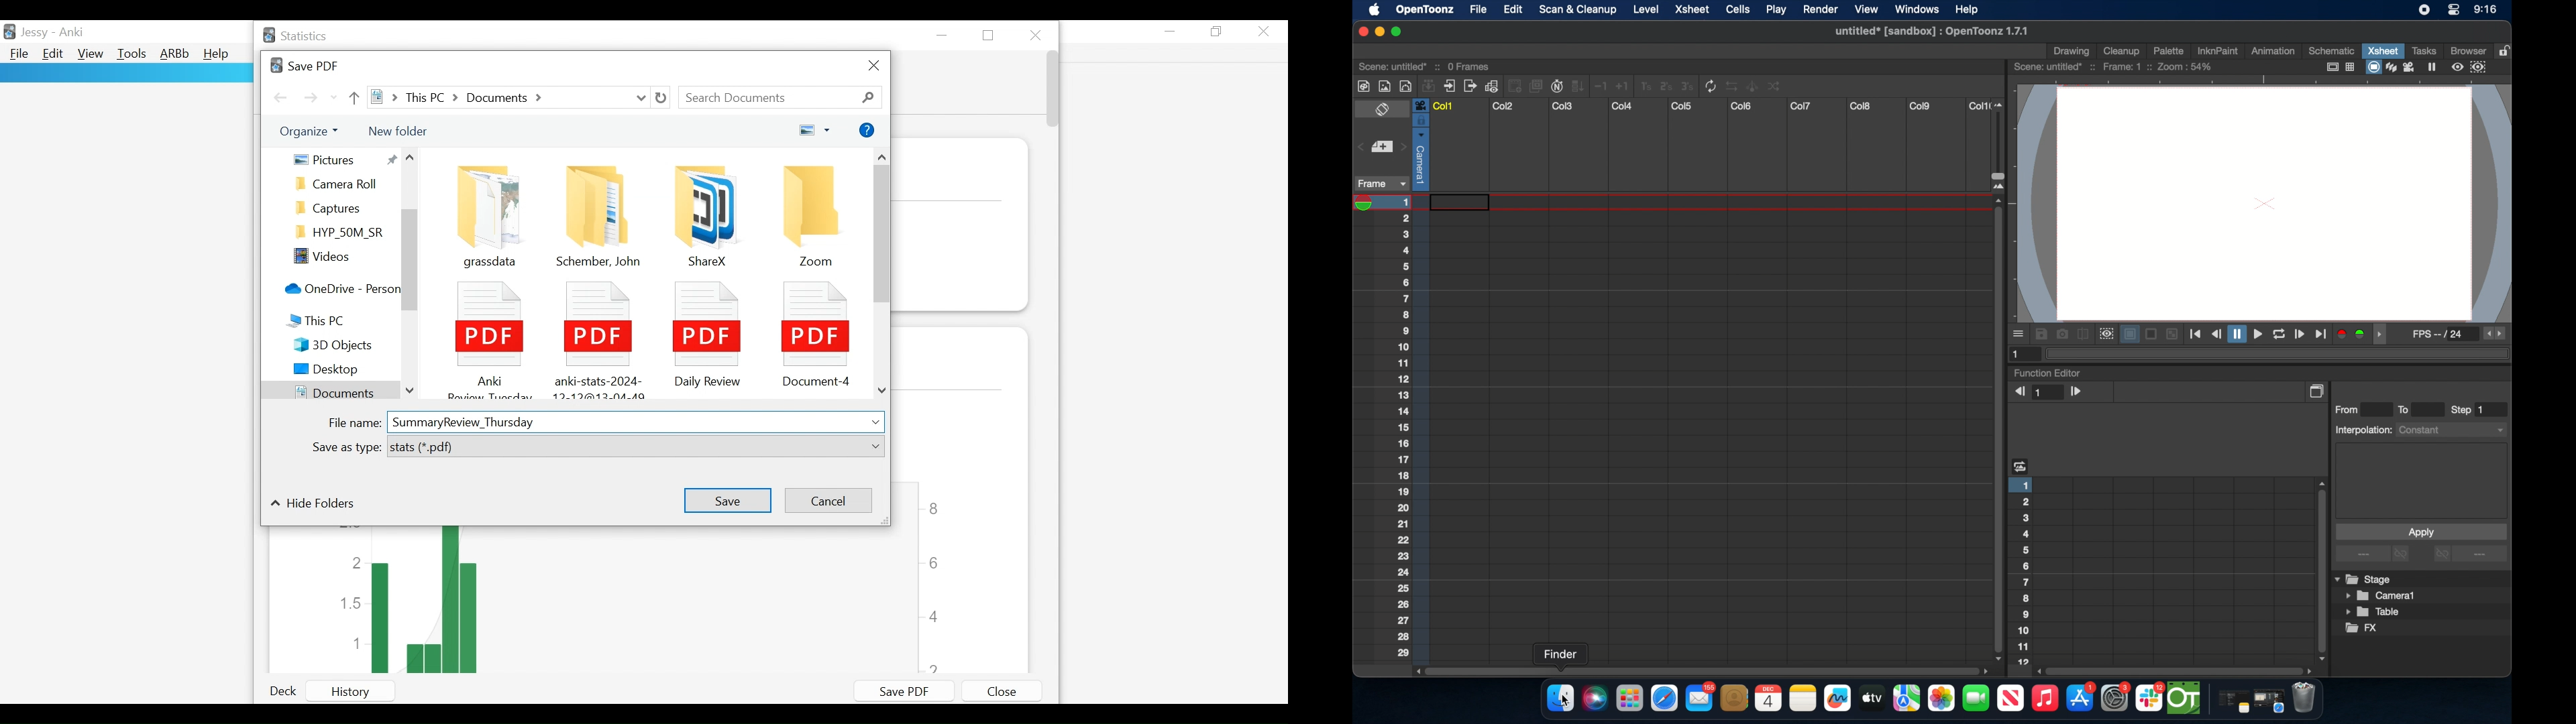 The image size is (2576, 728). I want to click on Search Fields, so click(782, 97).